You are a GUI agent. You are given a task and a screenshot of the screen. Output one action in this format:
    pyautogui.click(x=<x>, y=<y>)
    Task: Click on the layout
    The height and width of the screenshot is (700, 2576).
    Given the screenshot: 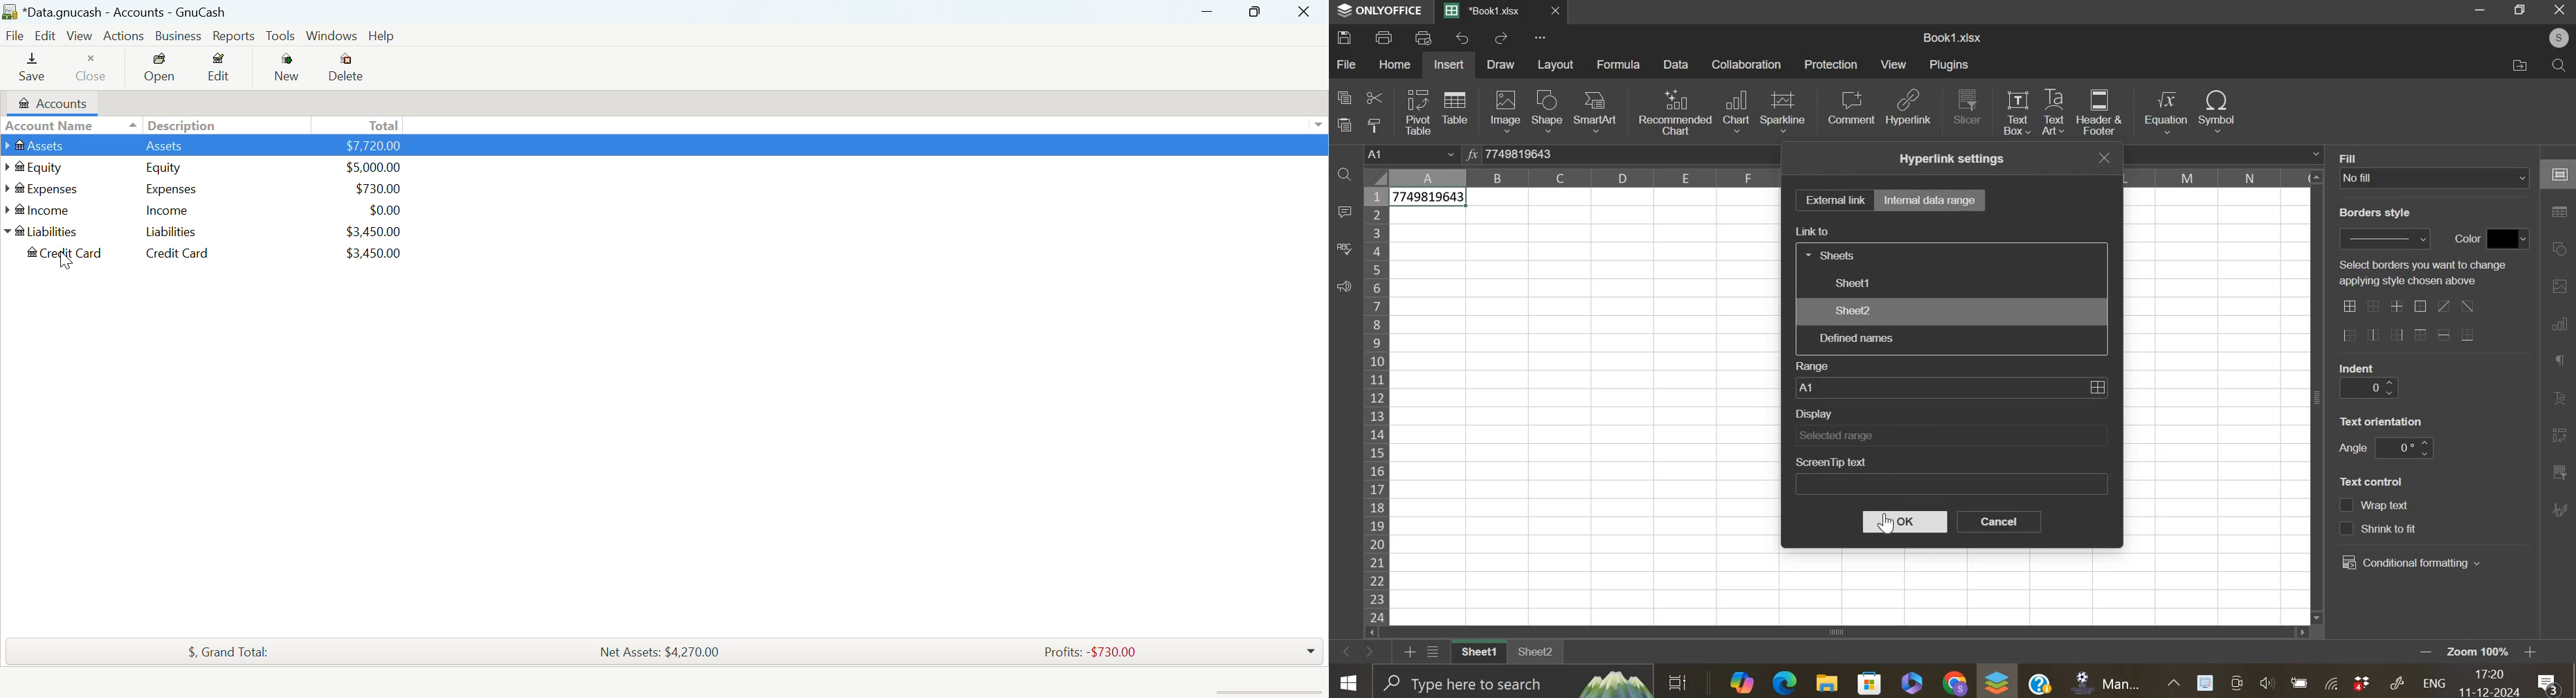 What is the action you would take?
    pyautogui.click(x=1557, y=65)
    